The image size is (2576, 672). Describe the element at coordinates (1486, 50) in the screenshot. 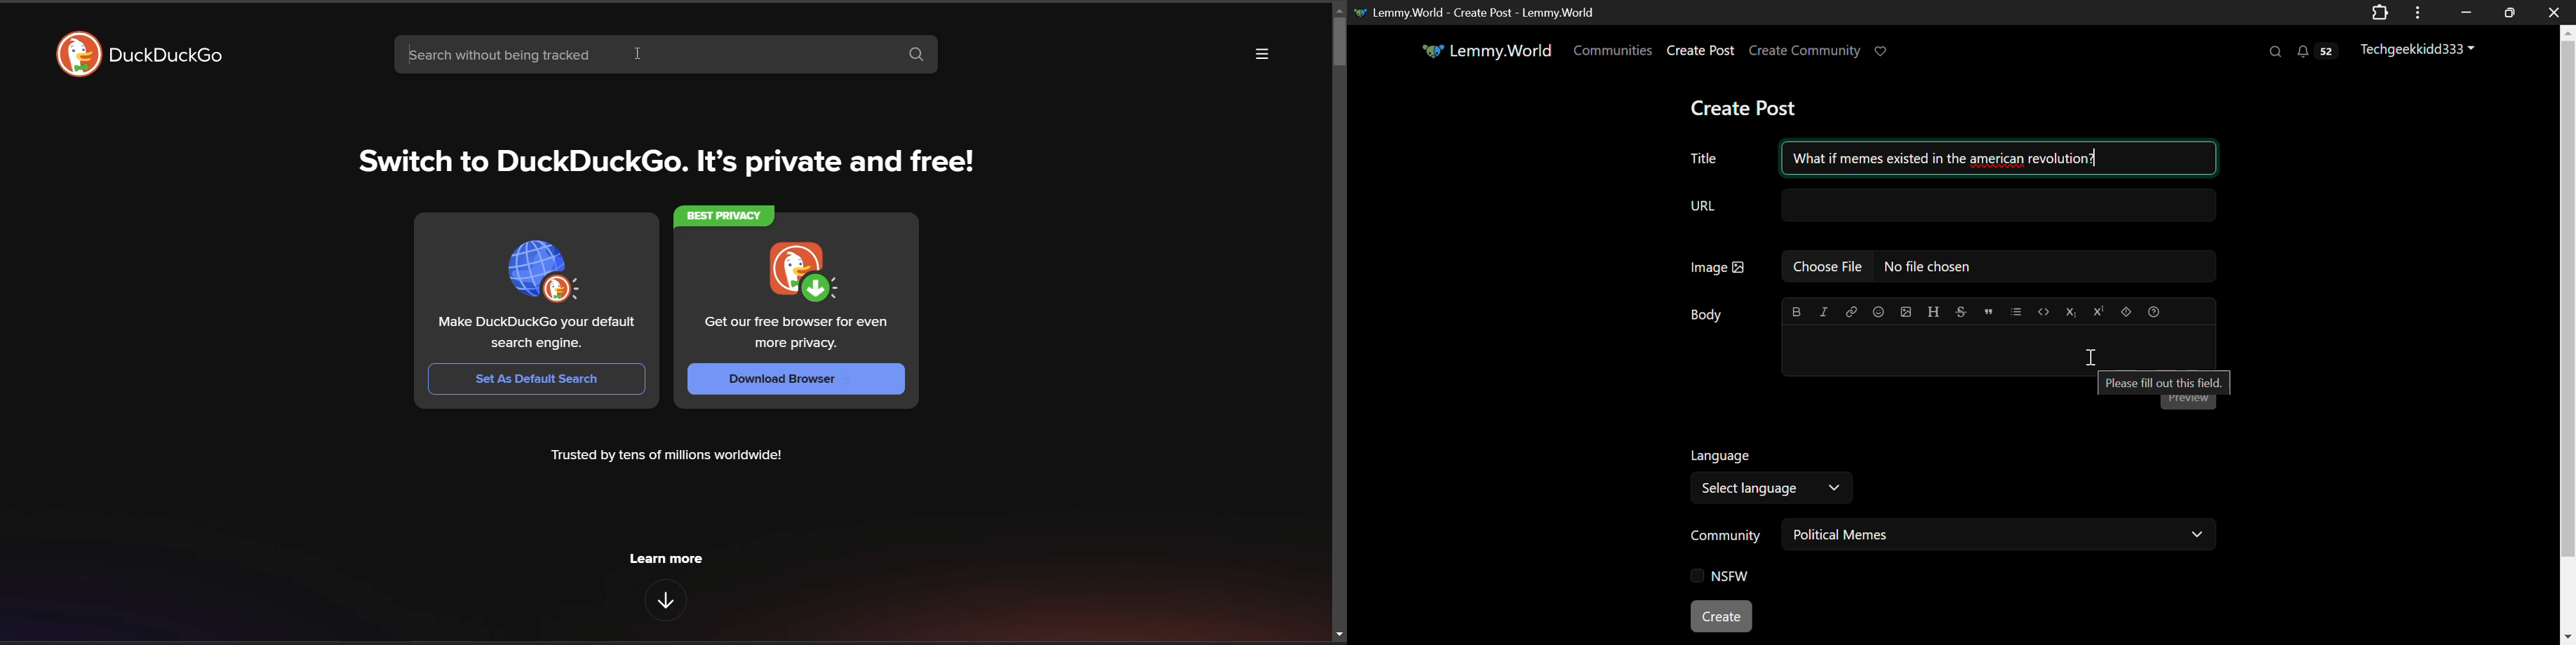

I see `Lemmy.World` at that location.